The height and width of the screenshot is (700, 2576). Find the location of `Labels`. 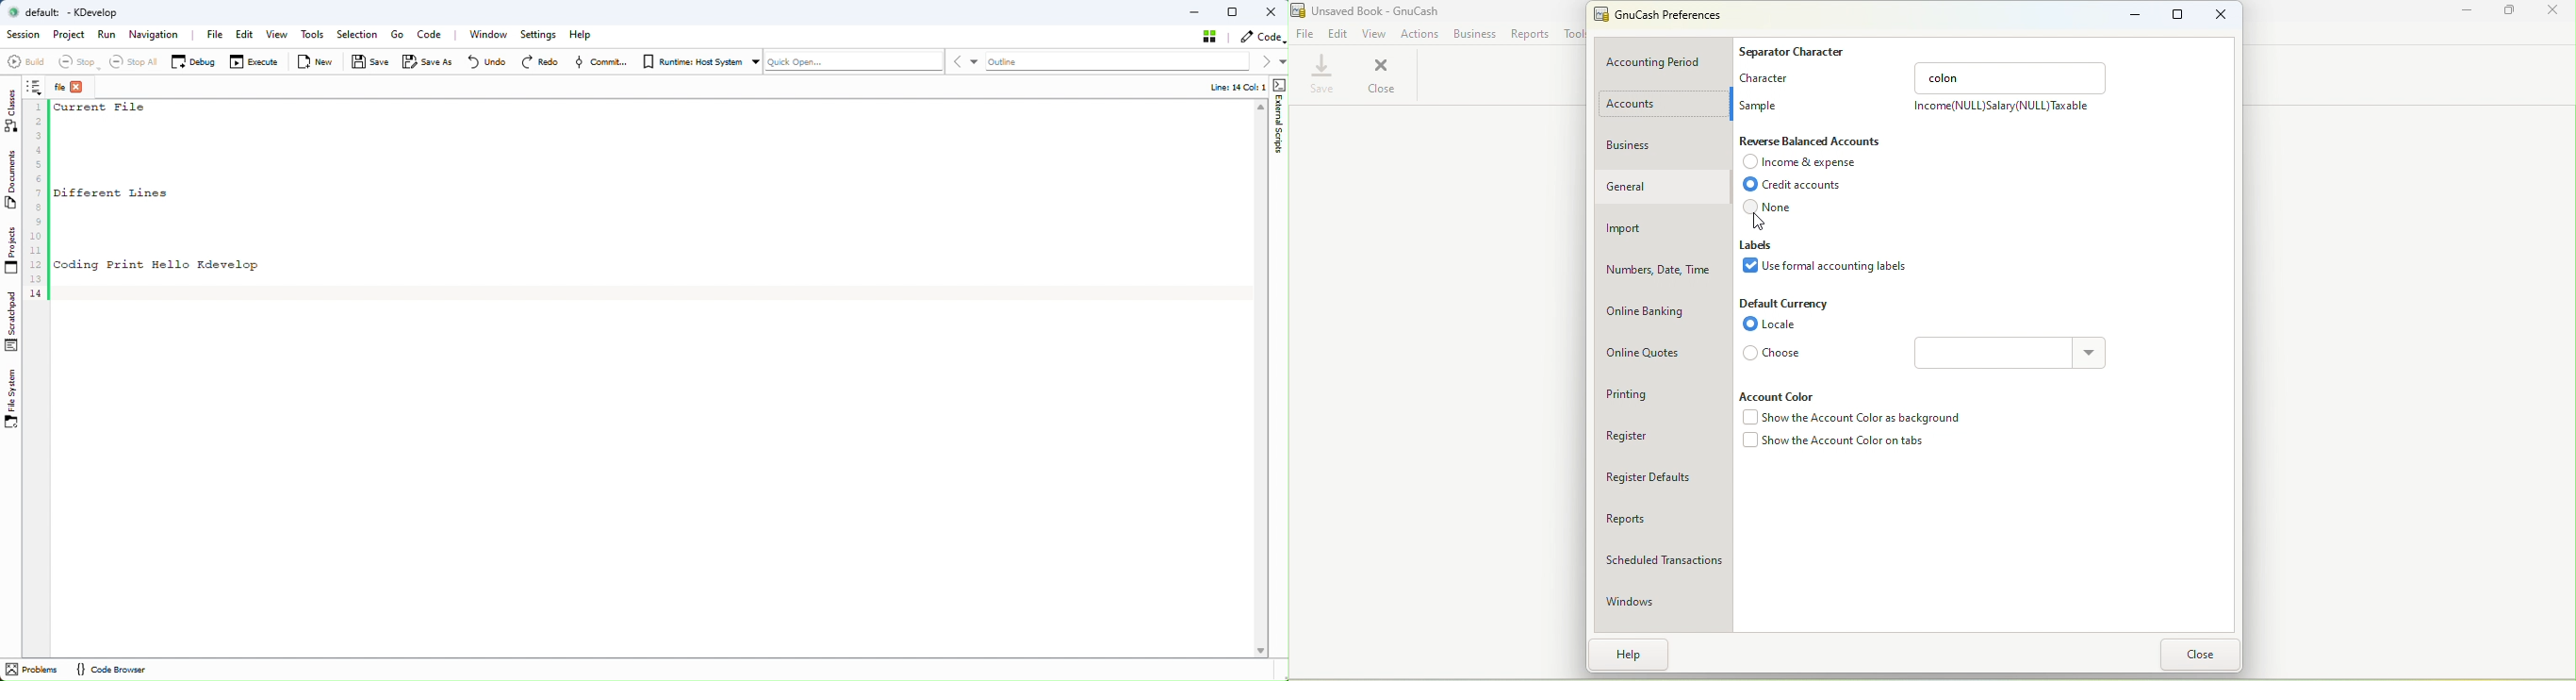

Labels is located at coordinates (1761, 241).